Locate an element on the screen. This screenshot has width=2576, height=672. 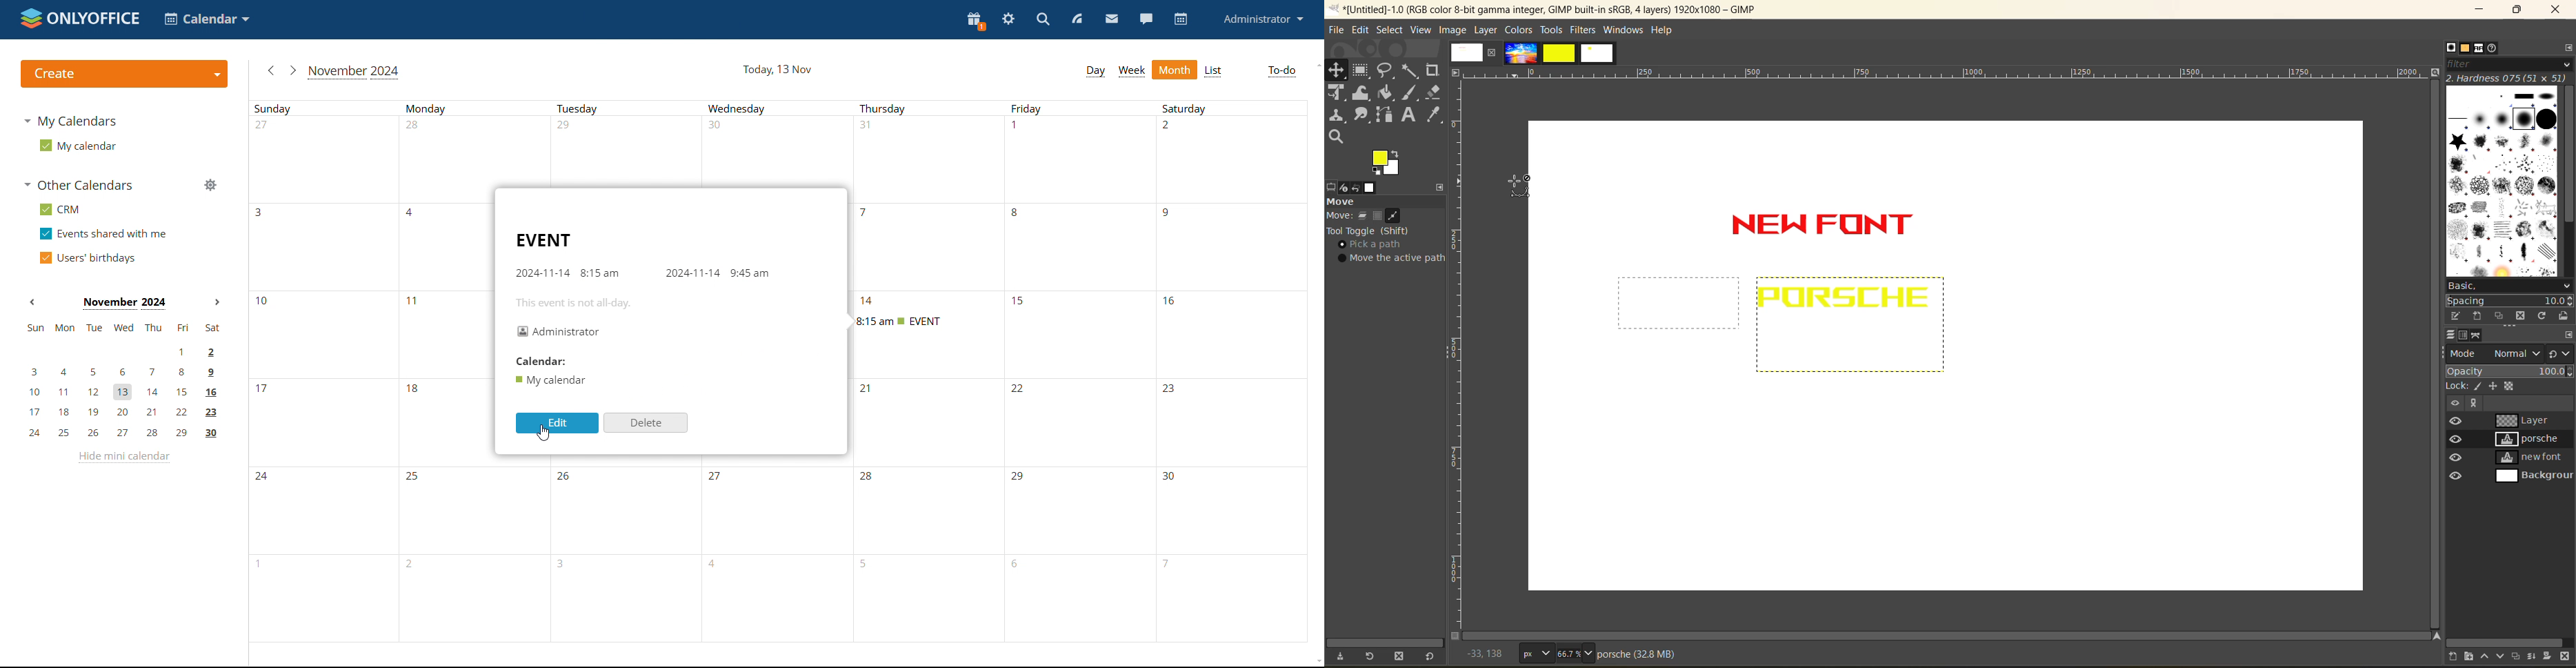
images is located at coordinates (1561, 53).